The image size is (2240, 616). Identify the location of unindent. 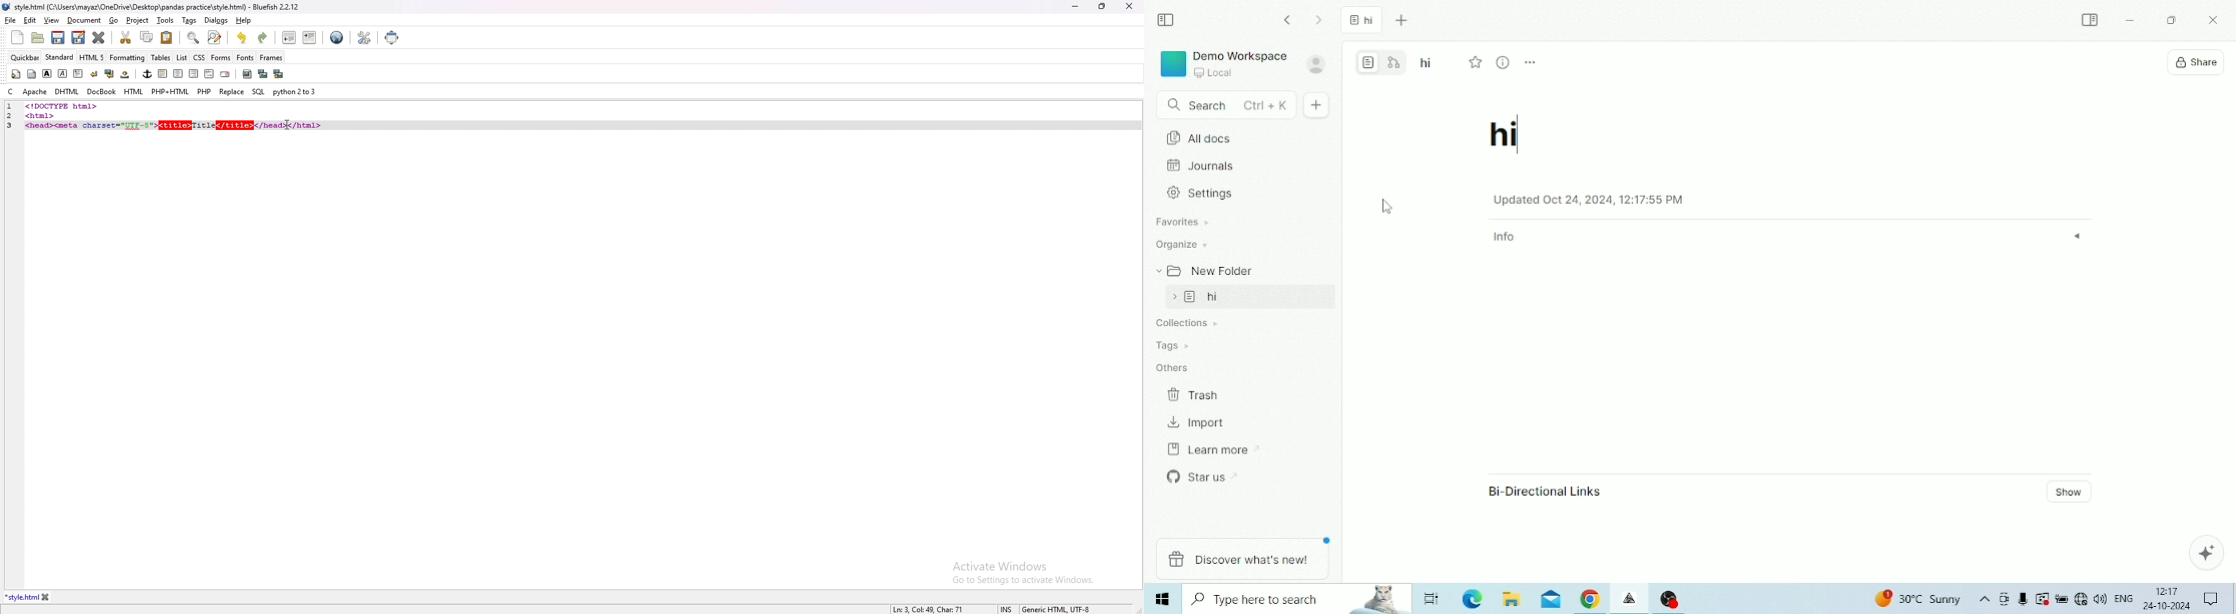
(290, 38).